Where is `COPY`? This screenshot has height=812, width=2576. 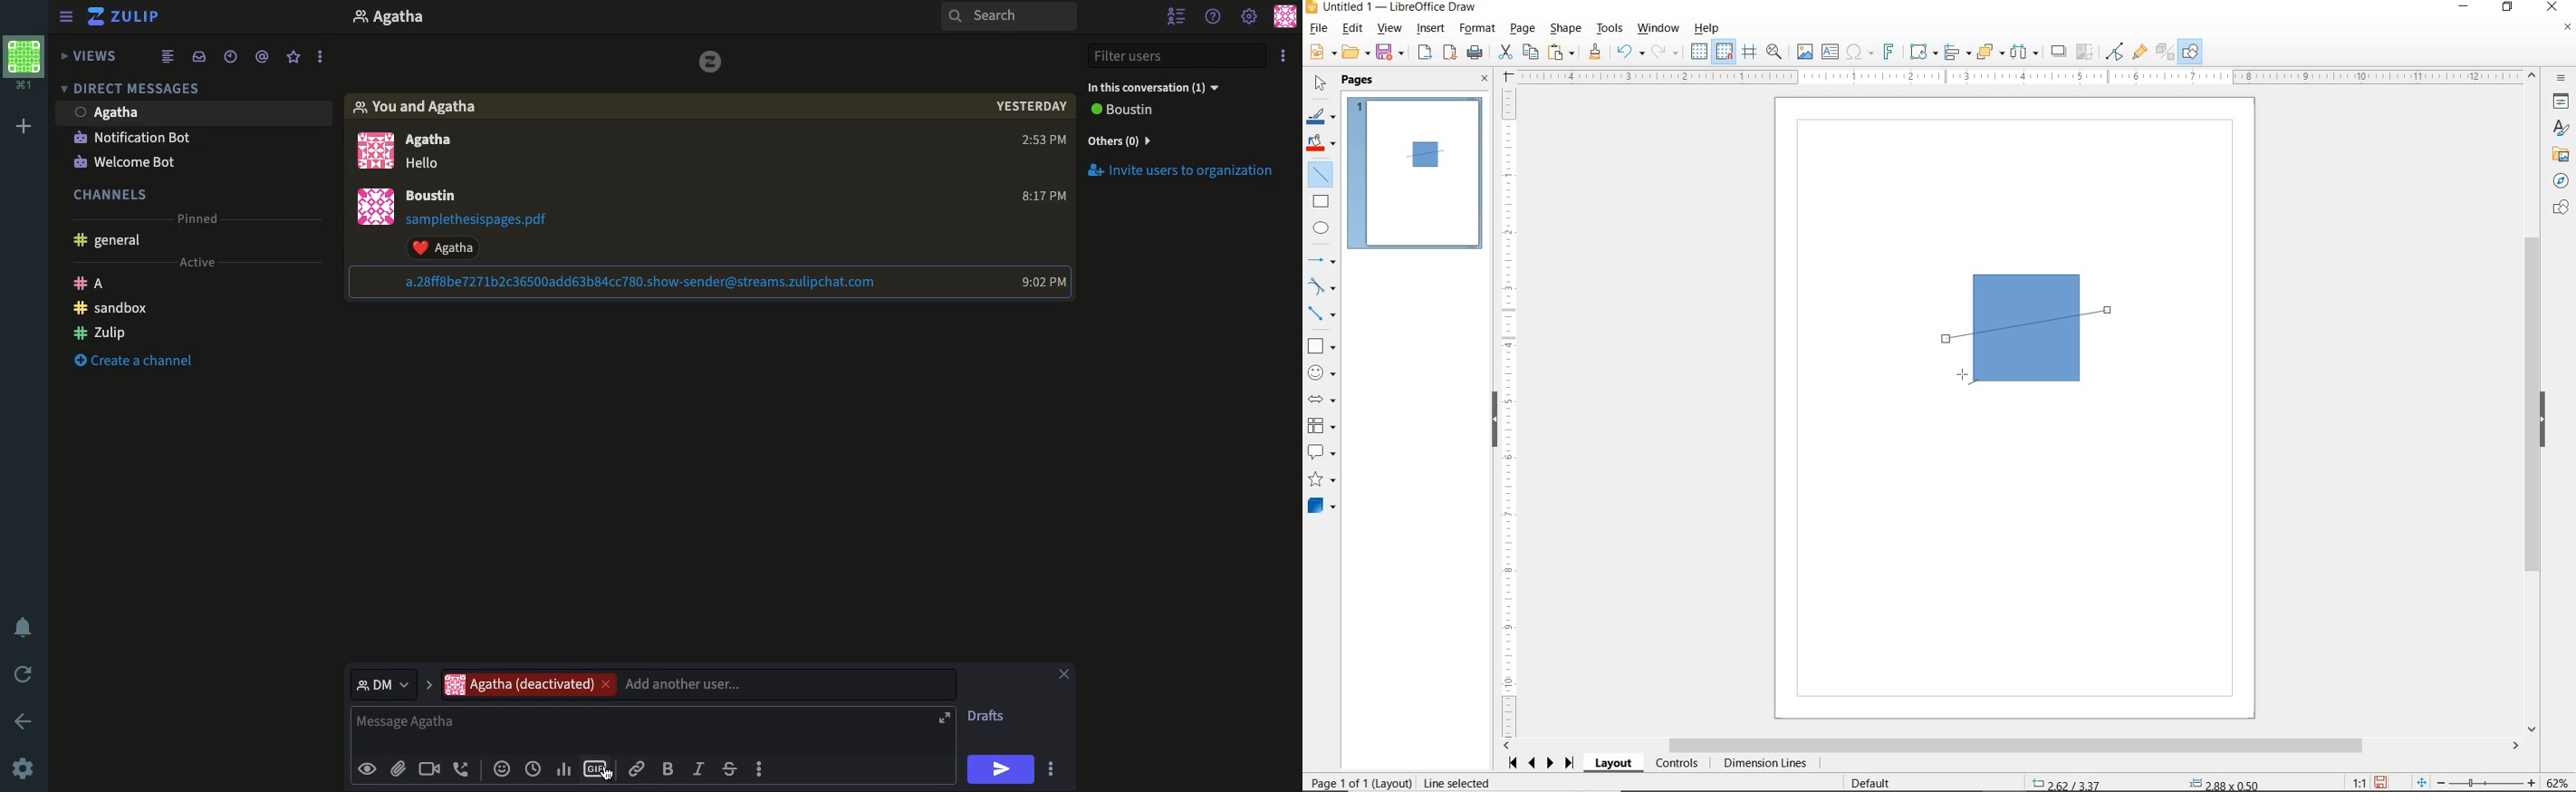
COPY is located at coordinates (1530, 52).